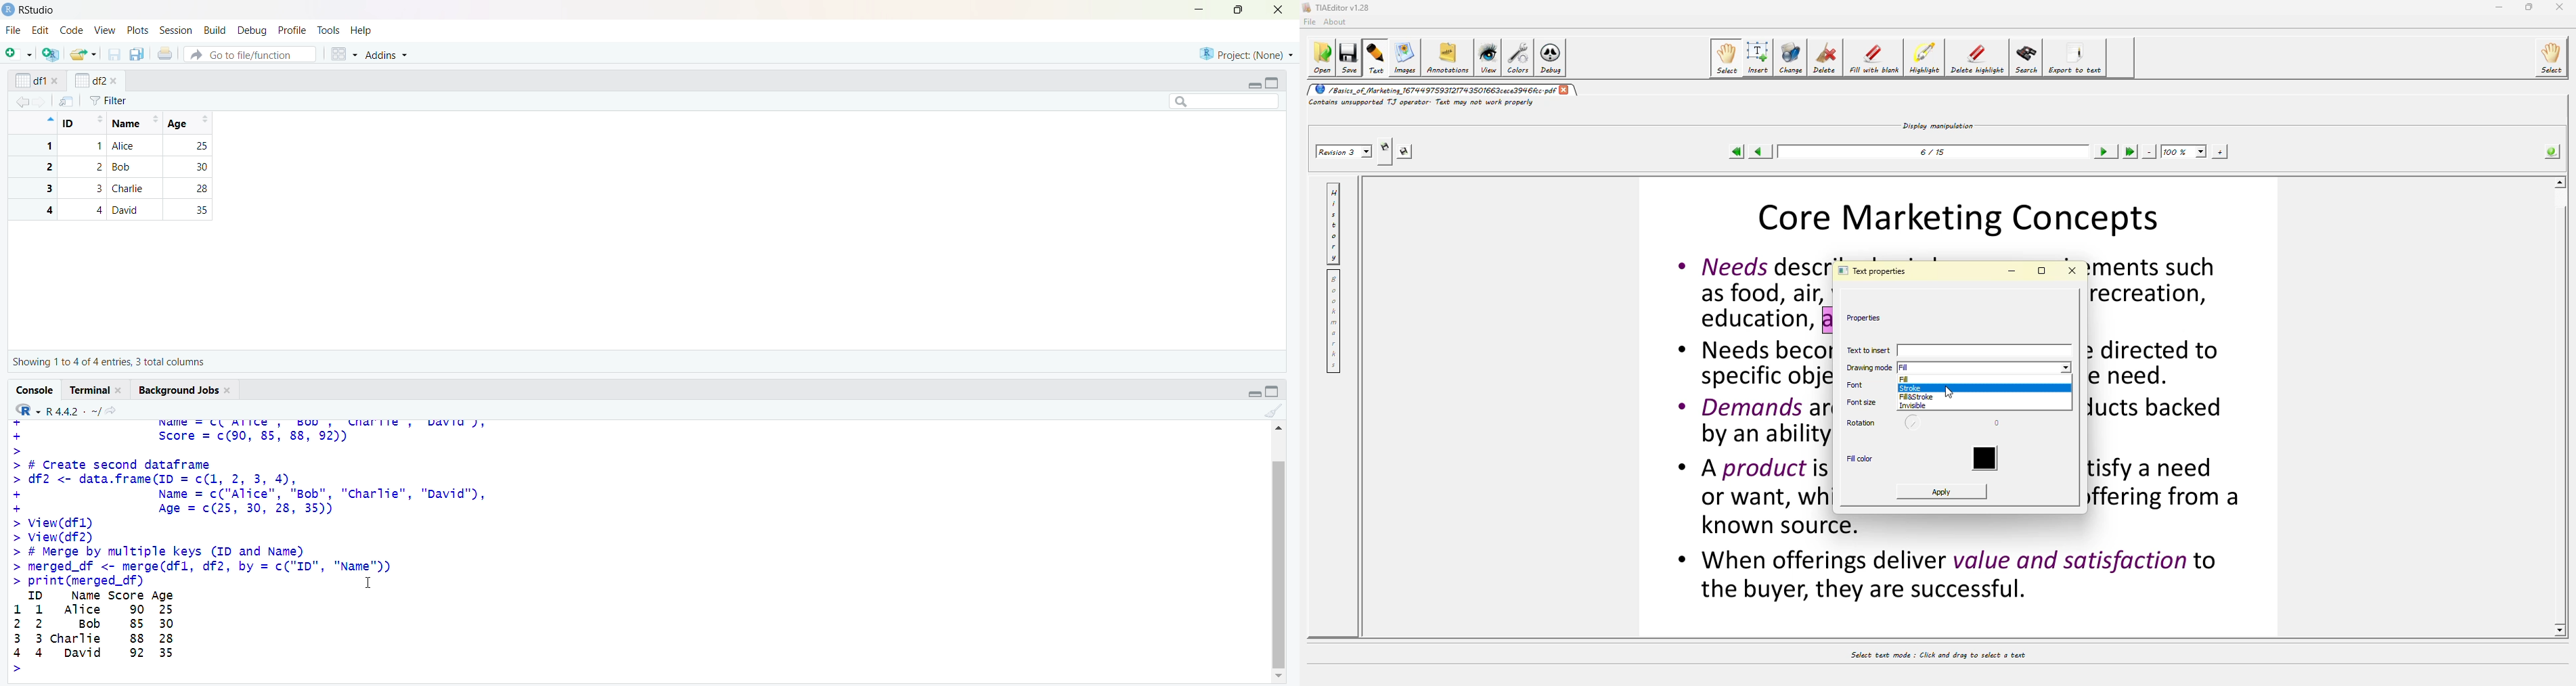  Describe the element at coordinates (134, 123) in the screenshot. I see `Name` at that location.